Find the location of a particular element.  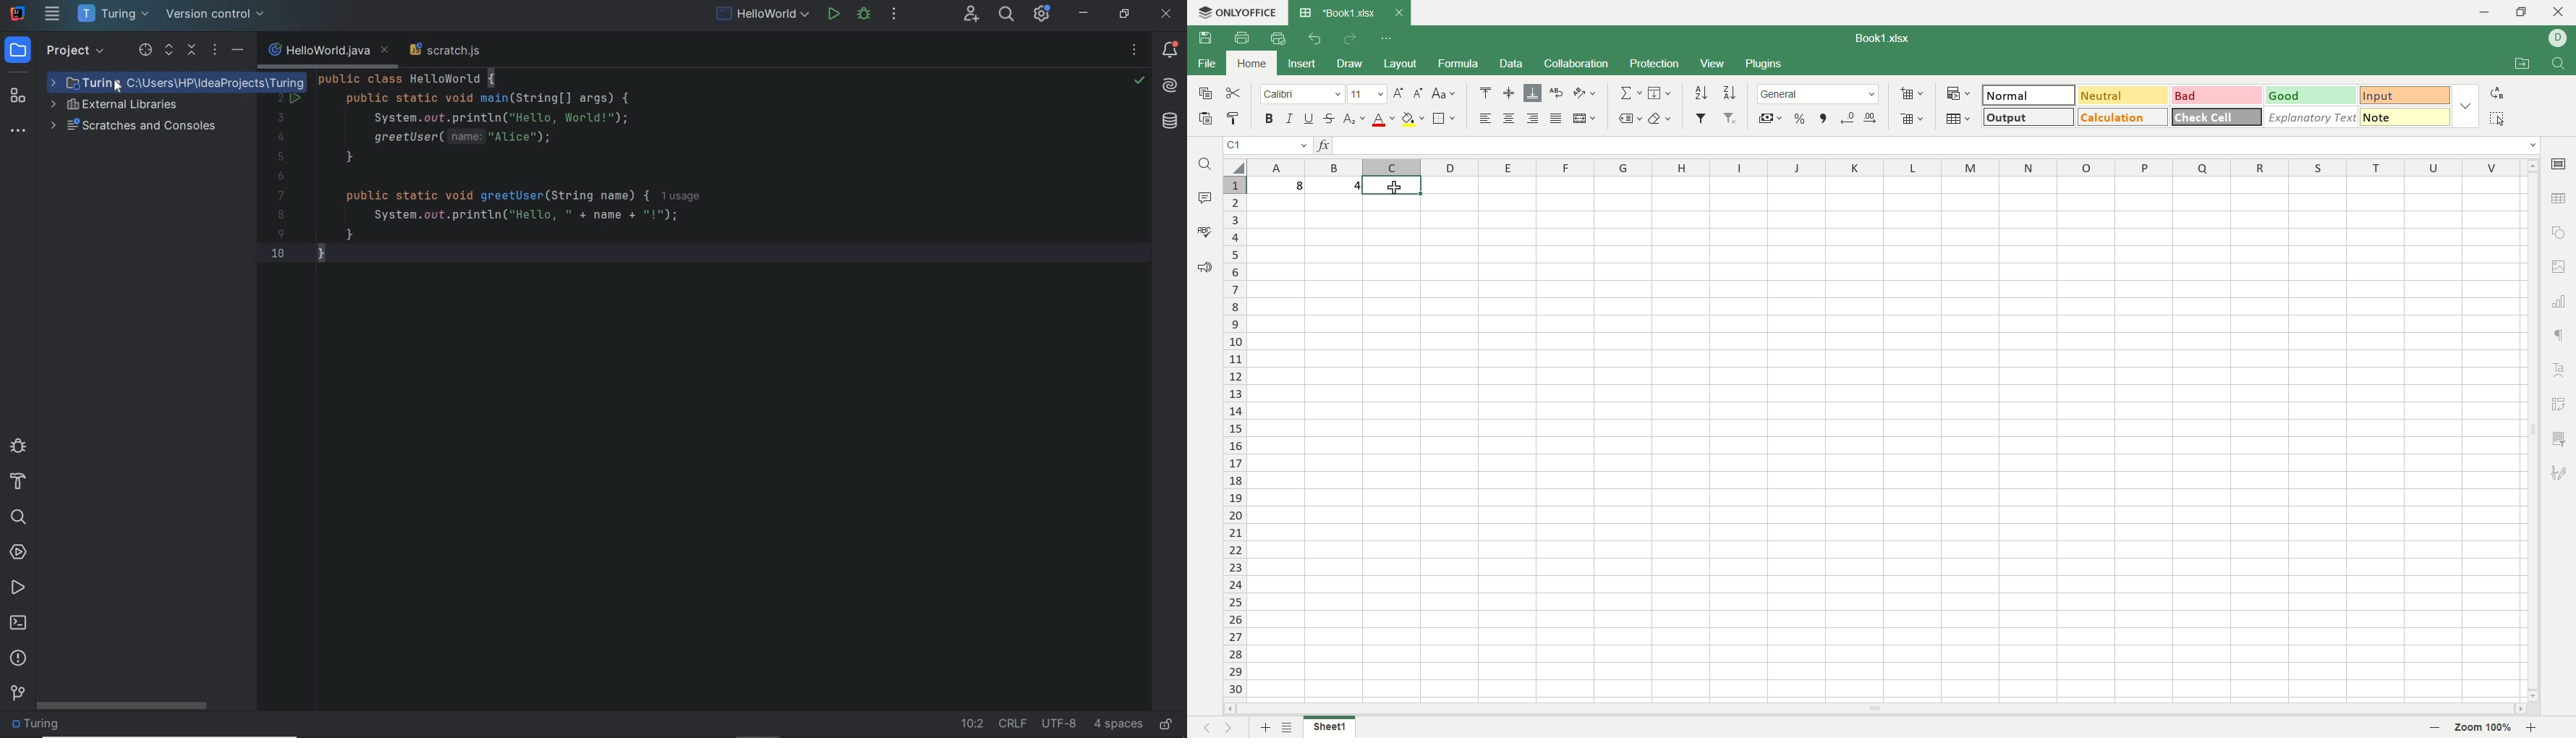

decrease decimal is located at coordinates (1847, 119).